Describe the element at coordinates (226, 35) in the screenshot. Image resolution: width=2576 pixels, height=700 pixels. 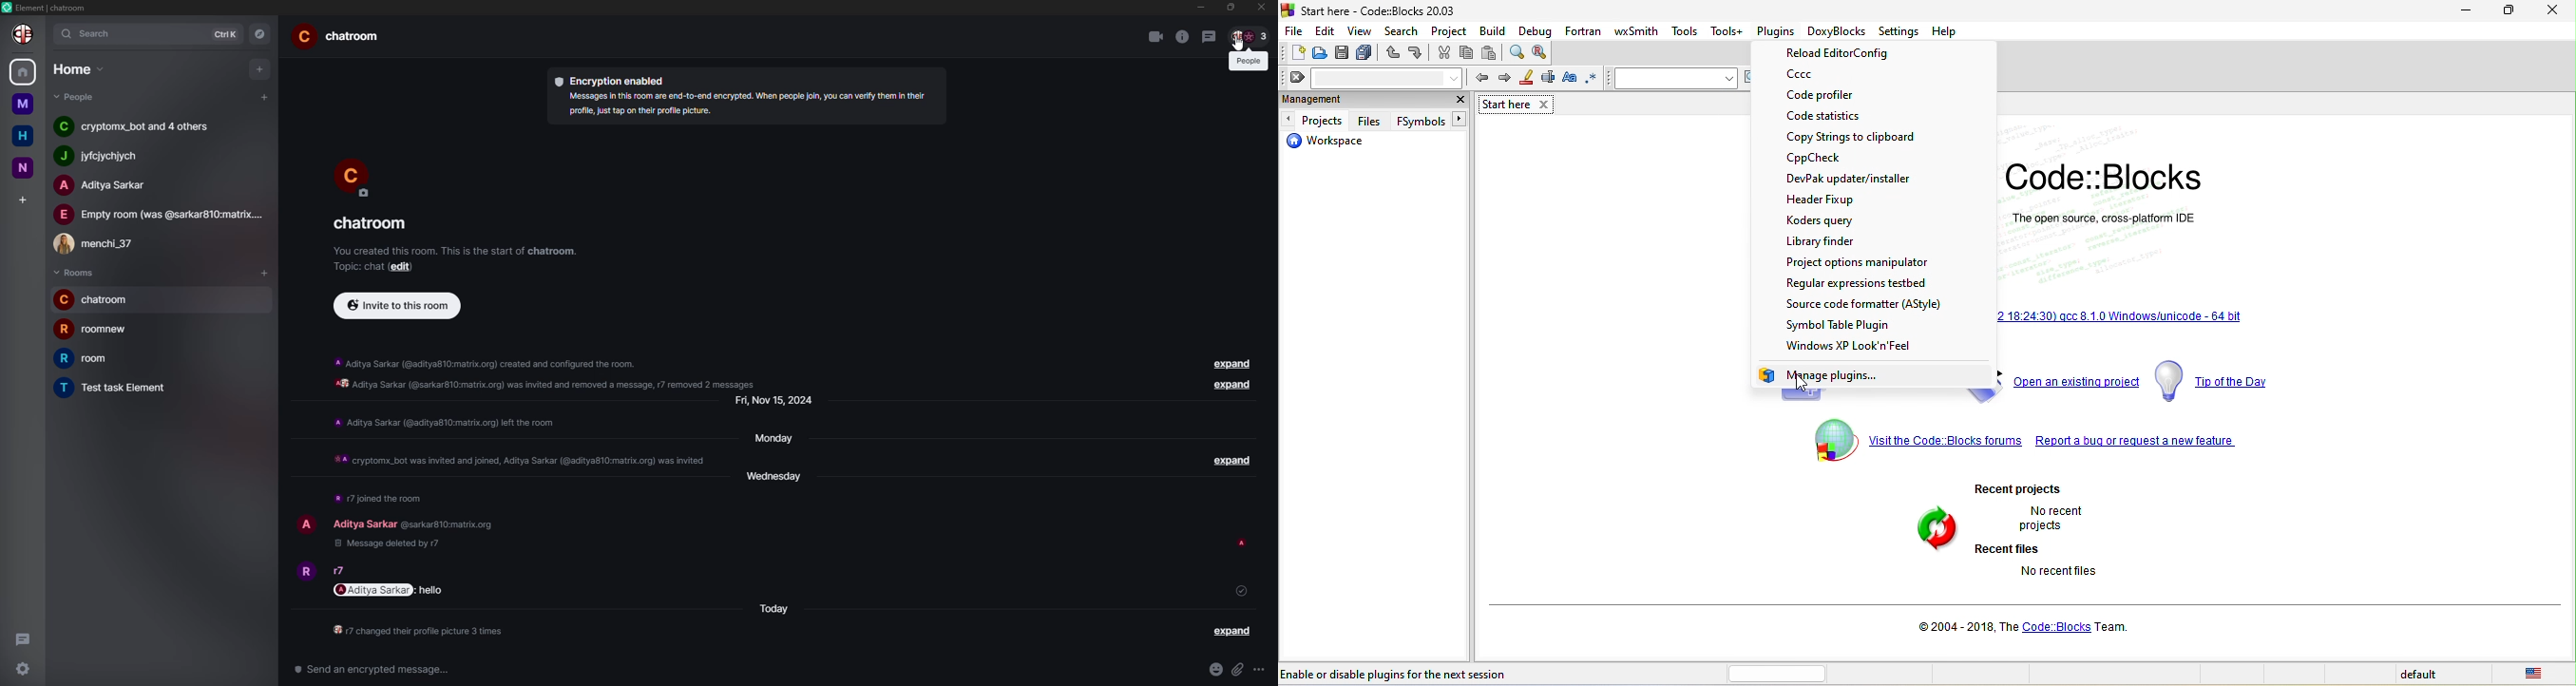
I see `ctrlK` at that location.